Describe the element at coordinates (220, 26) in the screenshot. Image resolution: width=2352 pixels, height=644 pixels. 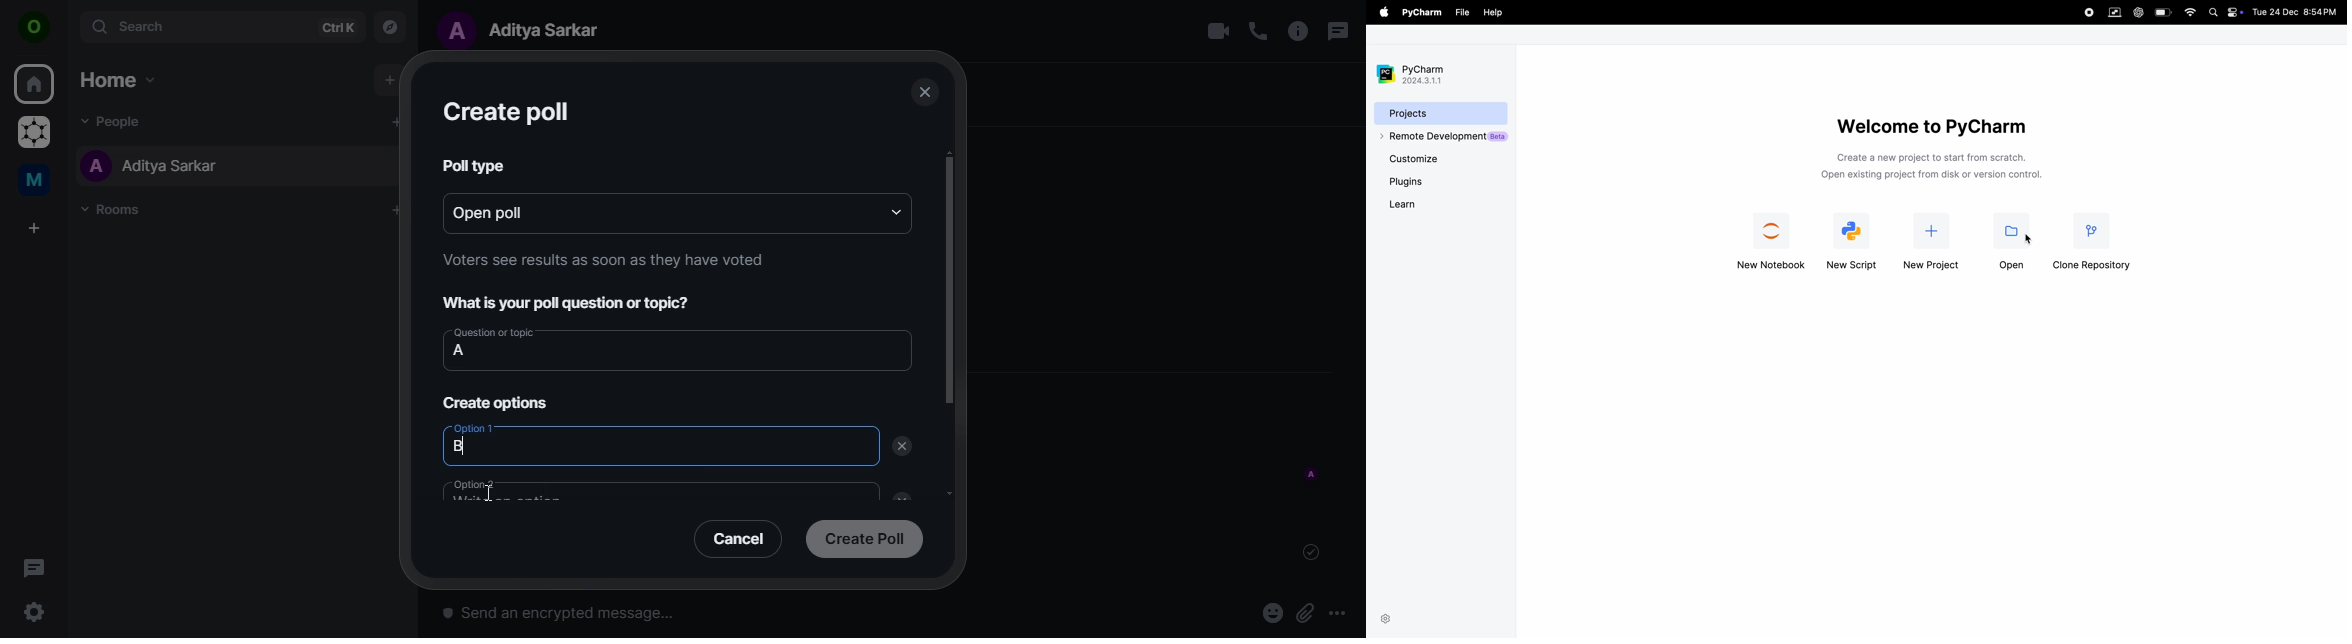
I see `search` at that location.